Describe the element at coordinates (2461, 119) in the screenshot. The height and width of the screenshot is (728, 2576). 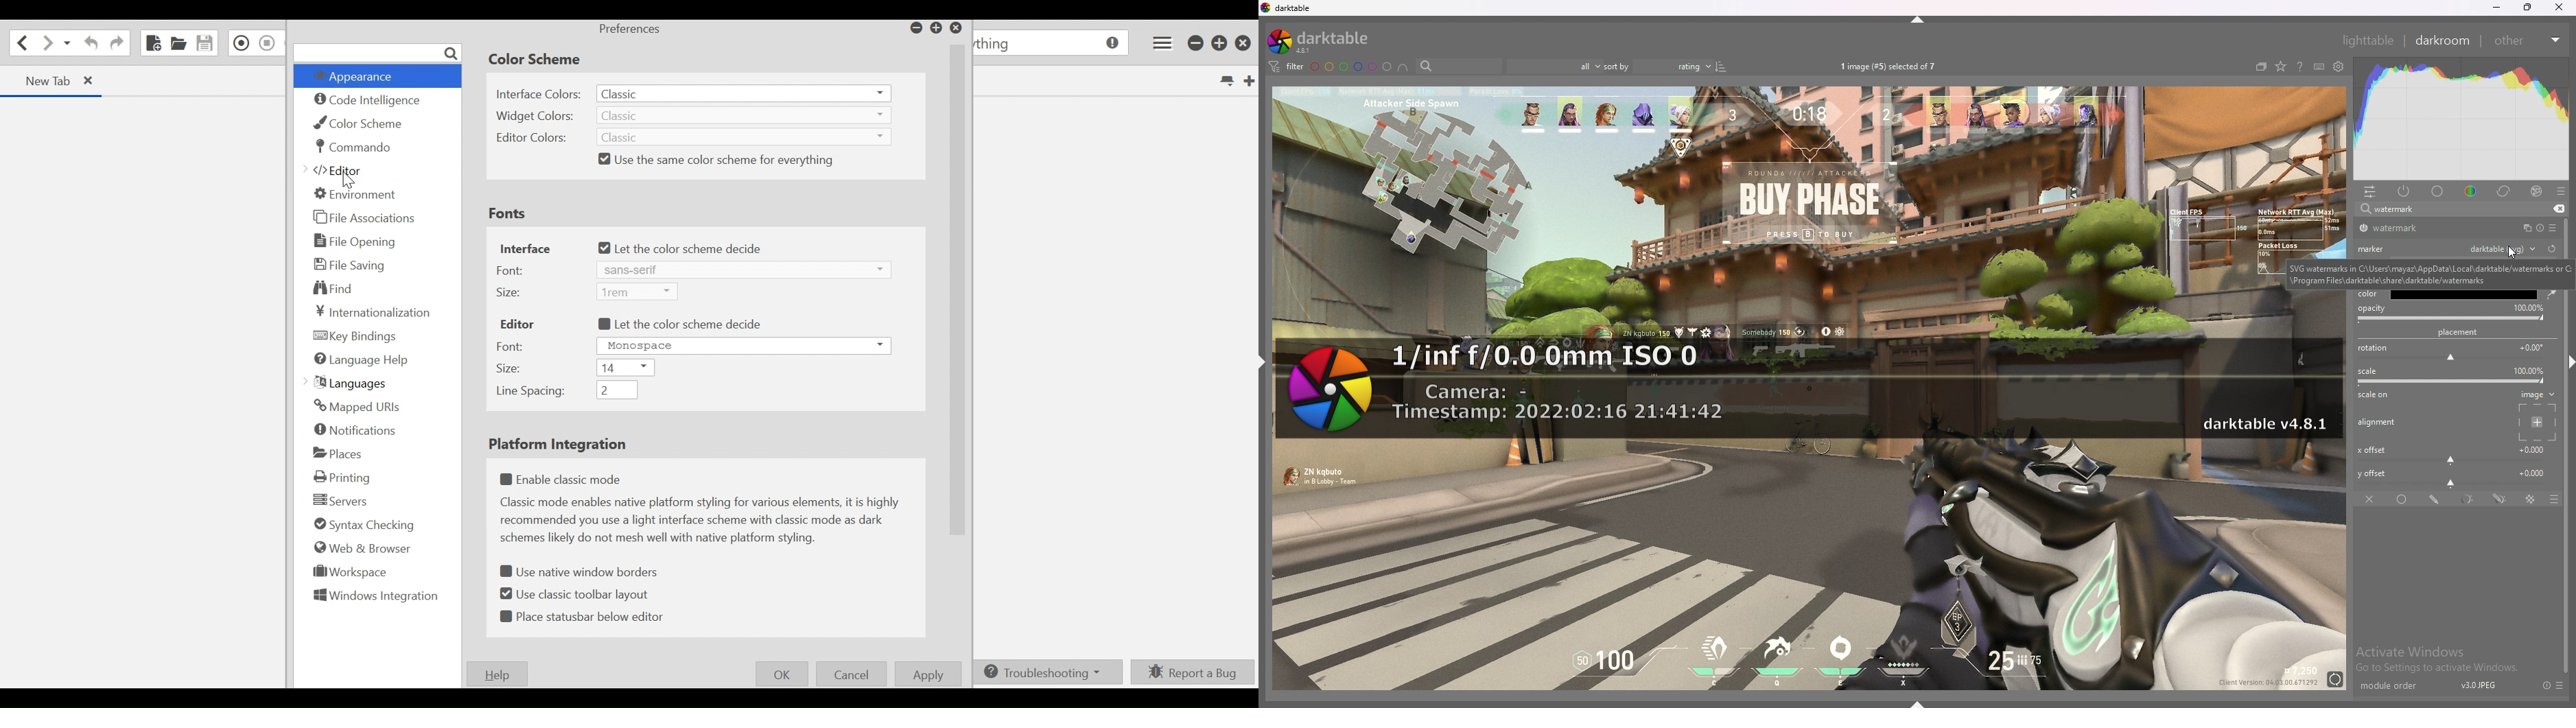
I see `heat graph` at that location.